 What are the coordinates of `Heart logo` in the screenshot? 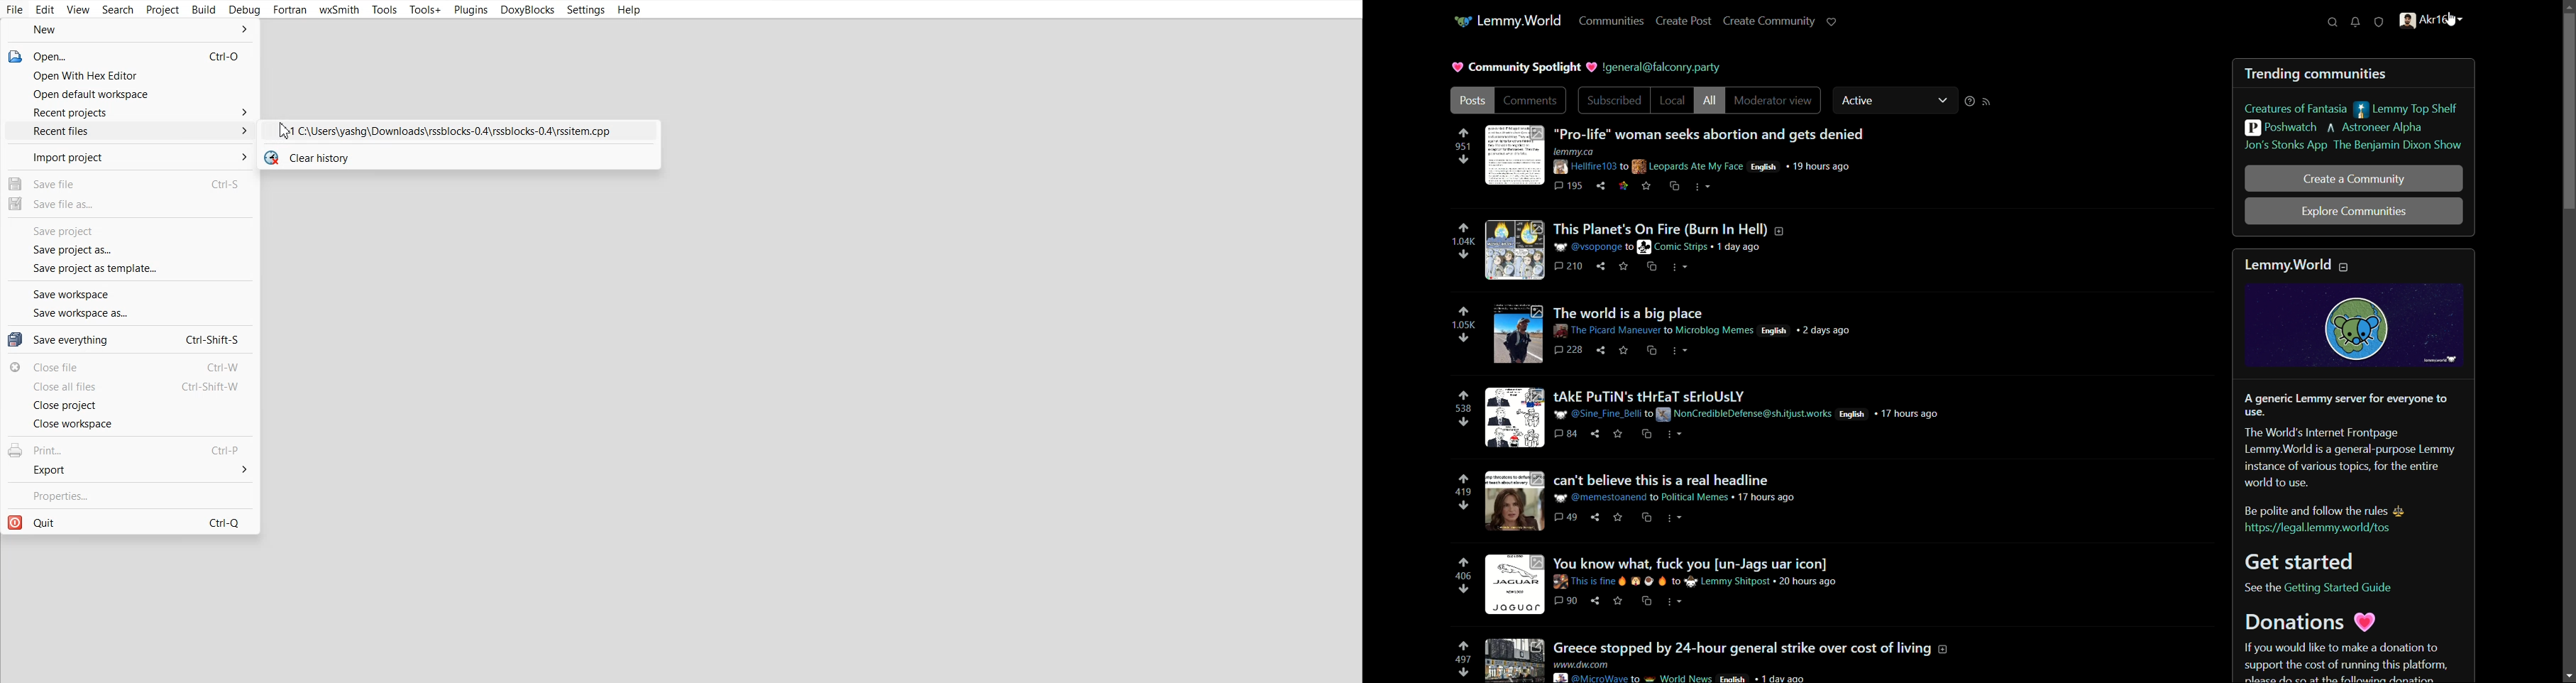 It's located at (1591, 67).